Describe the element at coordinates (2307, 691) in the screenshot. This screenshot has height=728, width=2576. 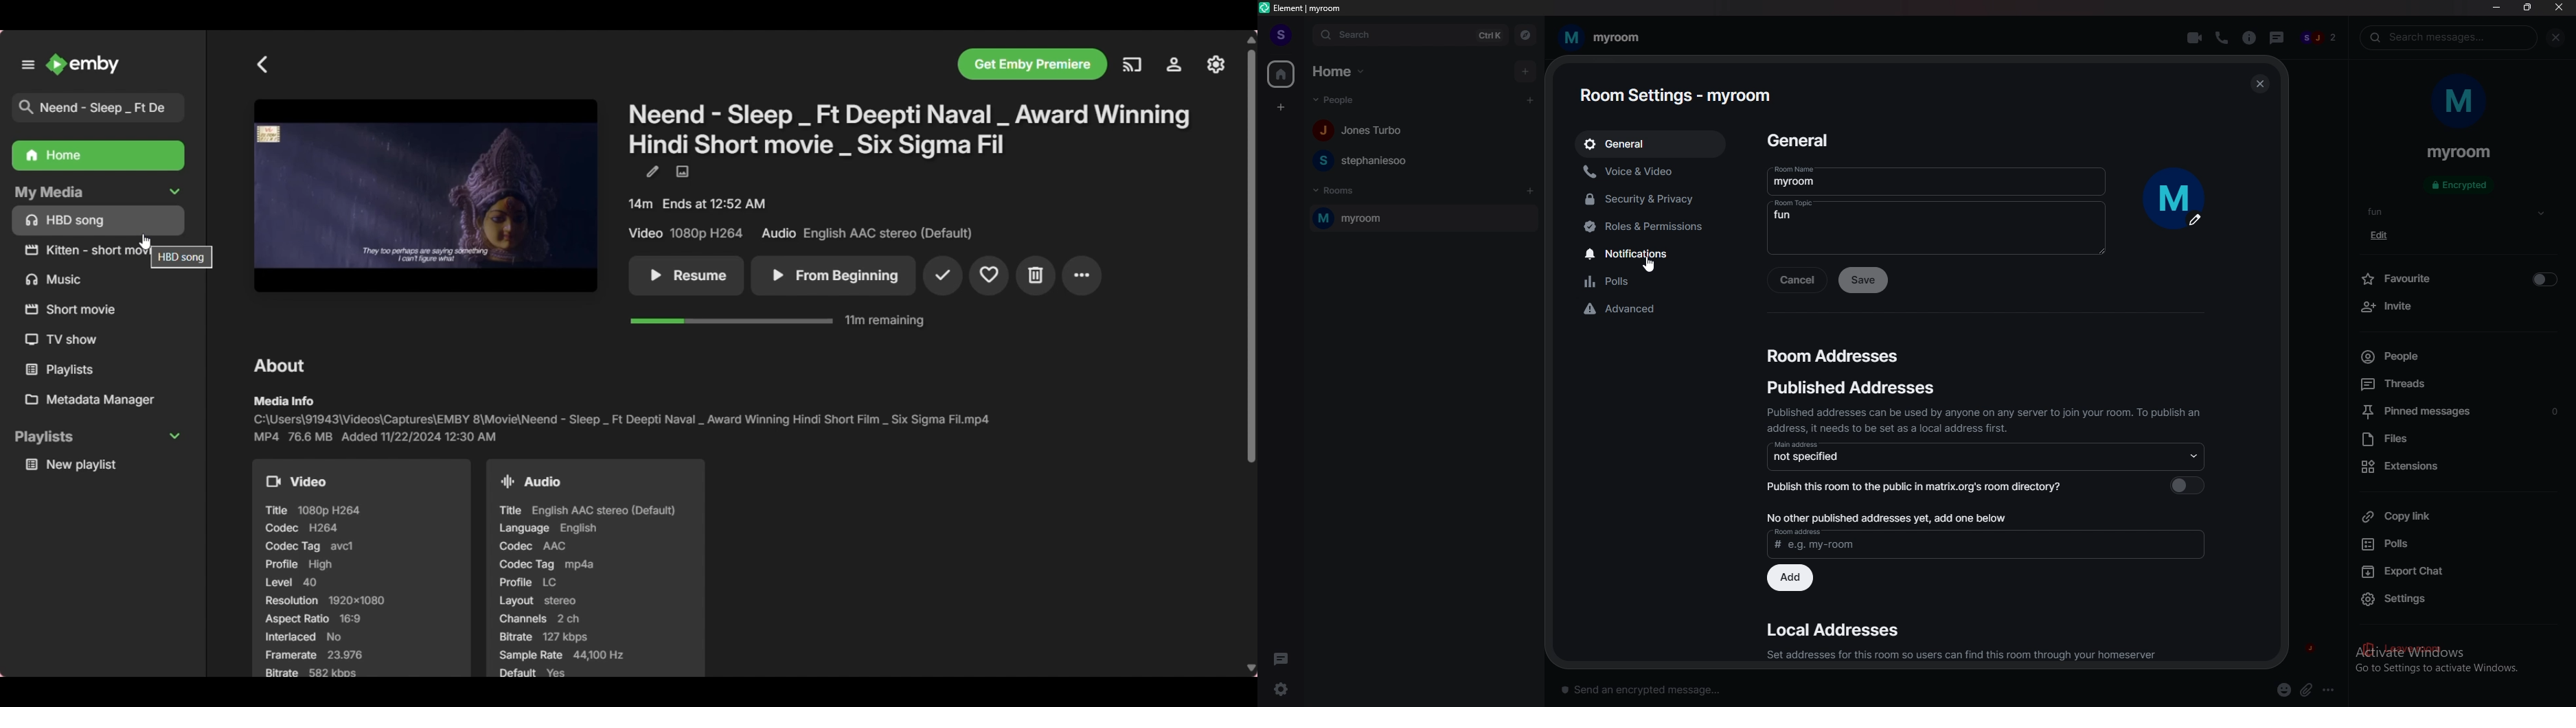
I see `attachment` at that location.